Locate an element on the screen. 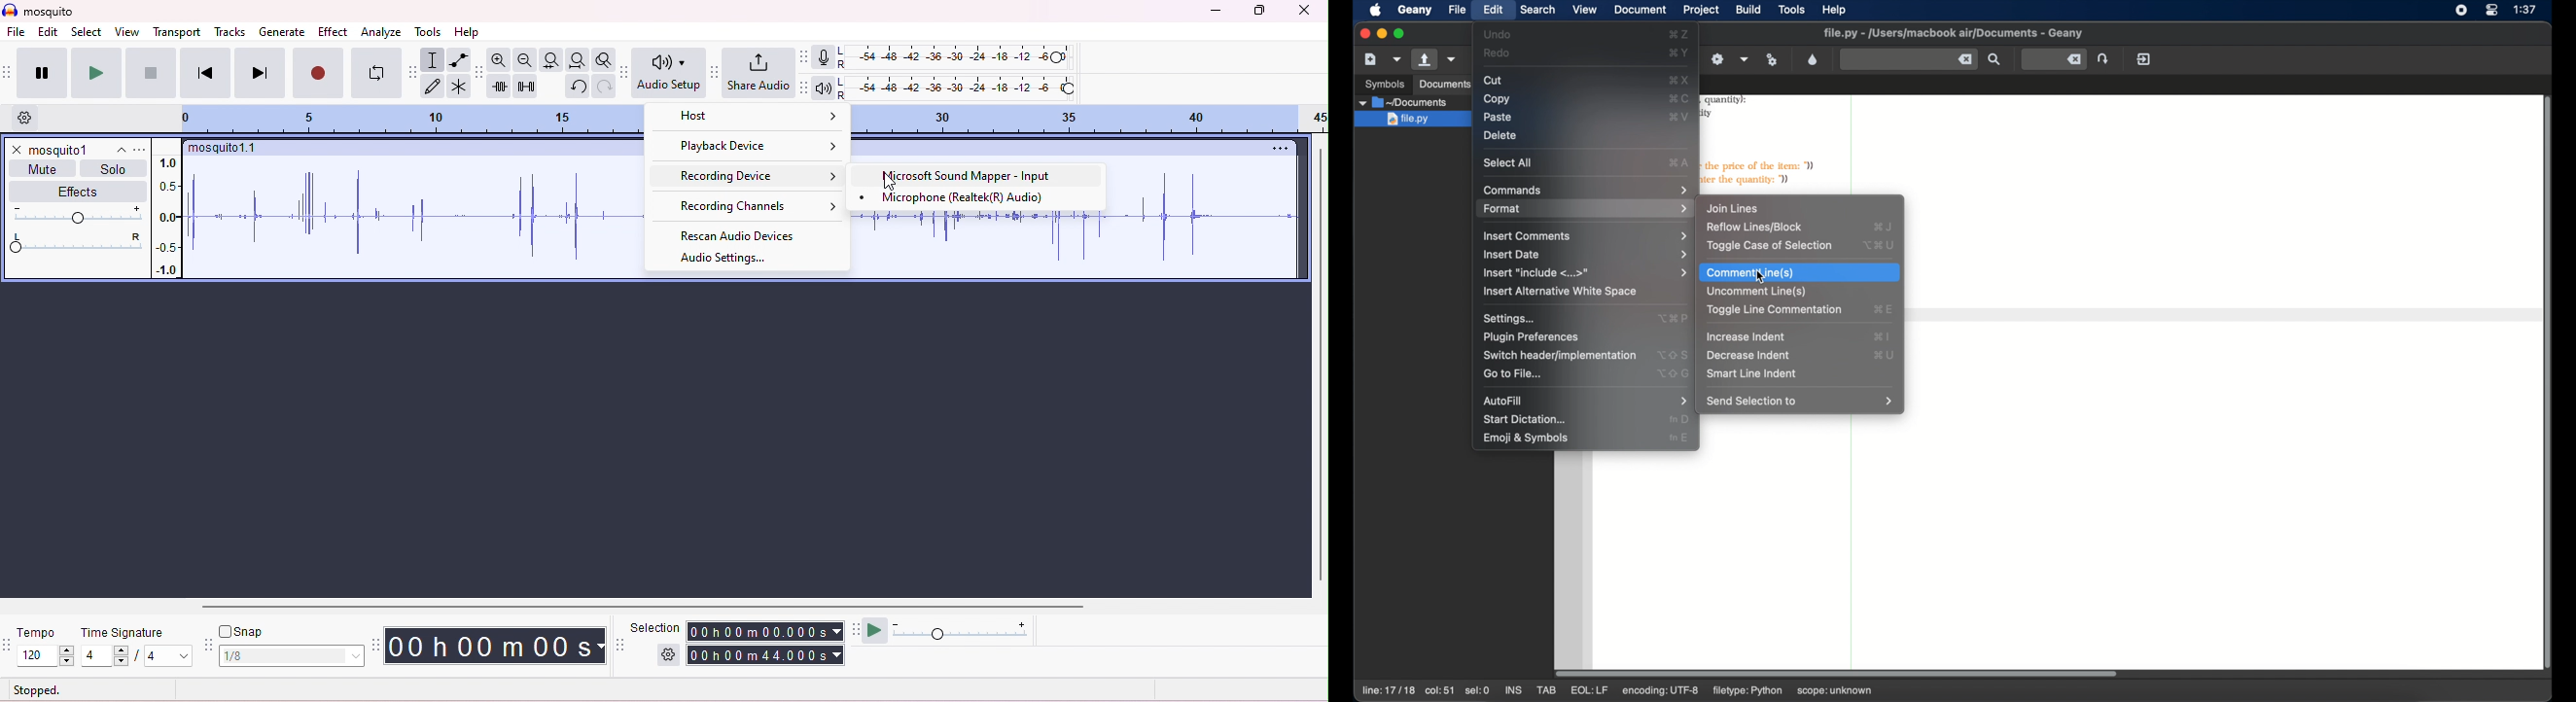 This screenshot has width=2576, height=728. documents is located at coordinates (1405, 103).